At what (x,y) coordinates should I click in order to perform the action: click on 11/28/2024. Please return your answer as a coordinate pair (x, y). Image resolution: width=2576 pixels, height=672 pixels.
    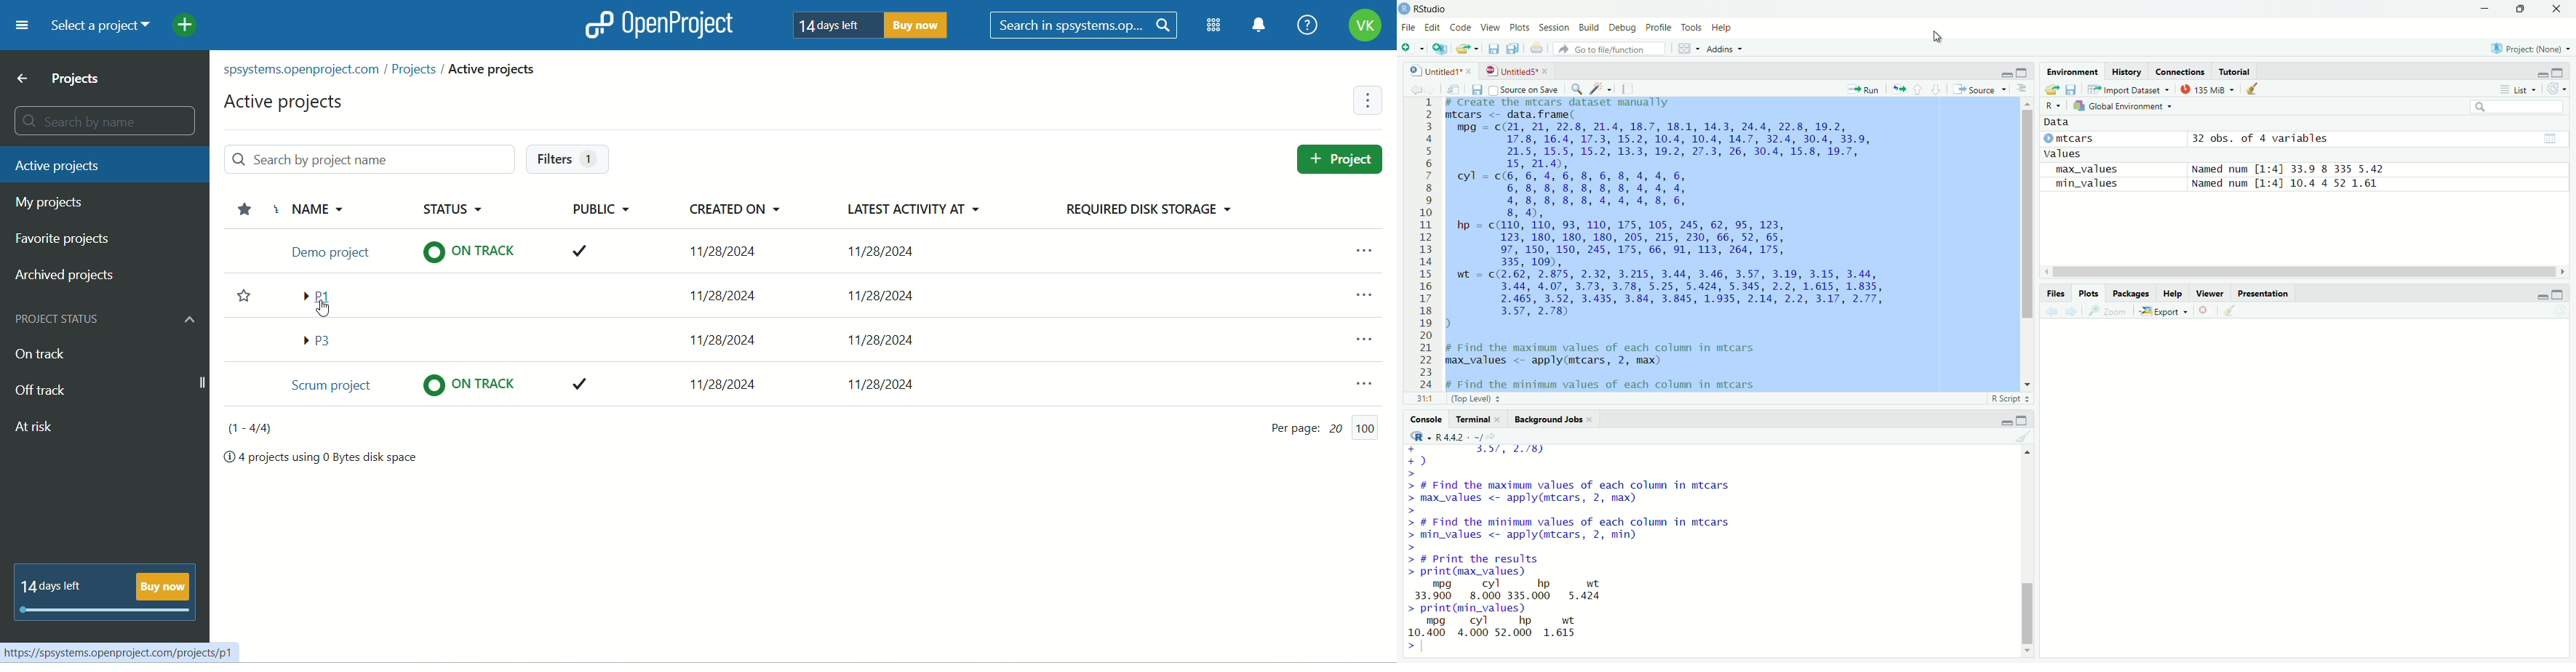
    Looking at the image, I should click on (728, 249).